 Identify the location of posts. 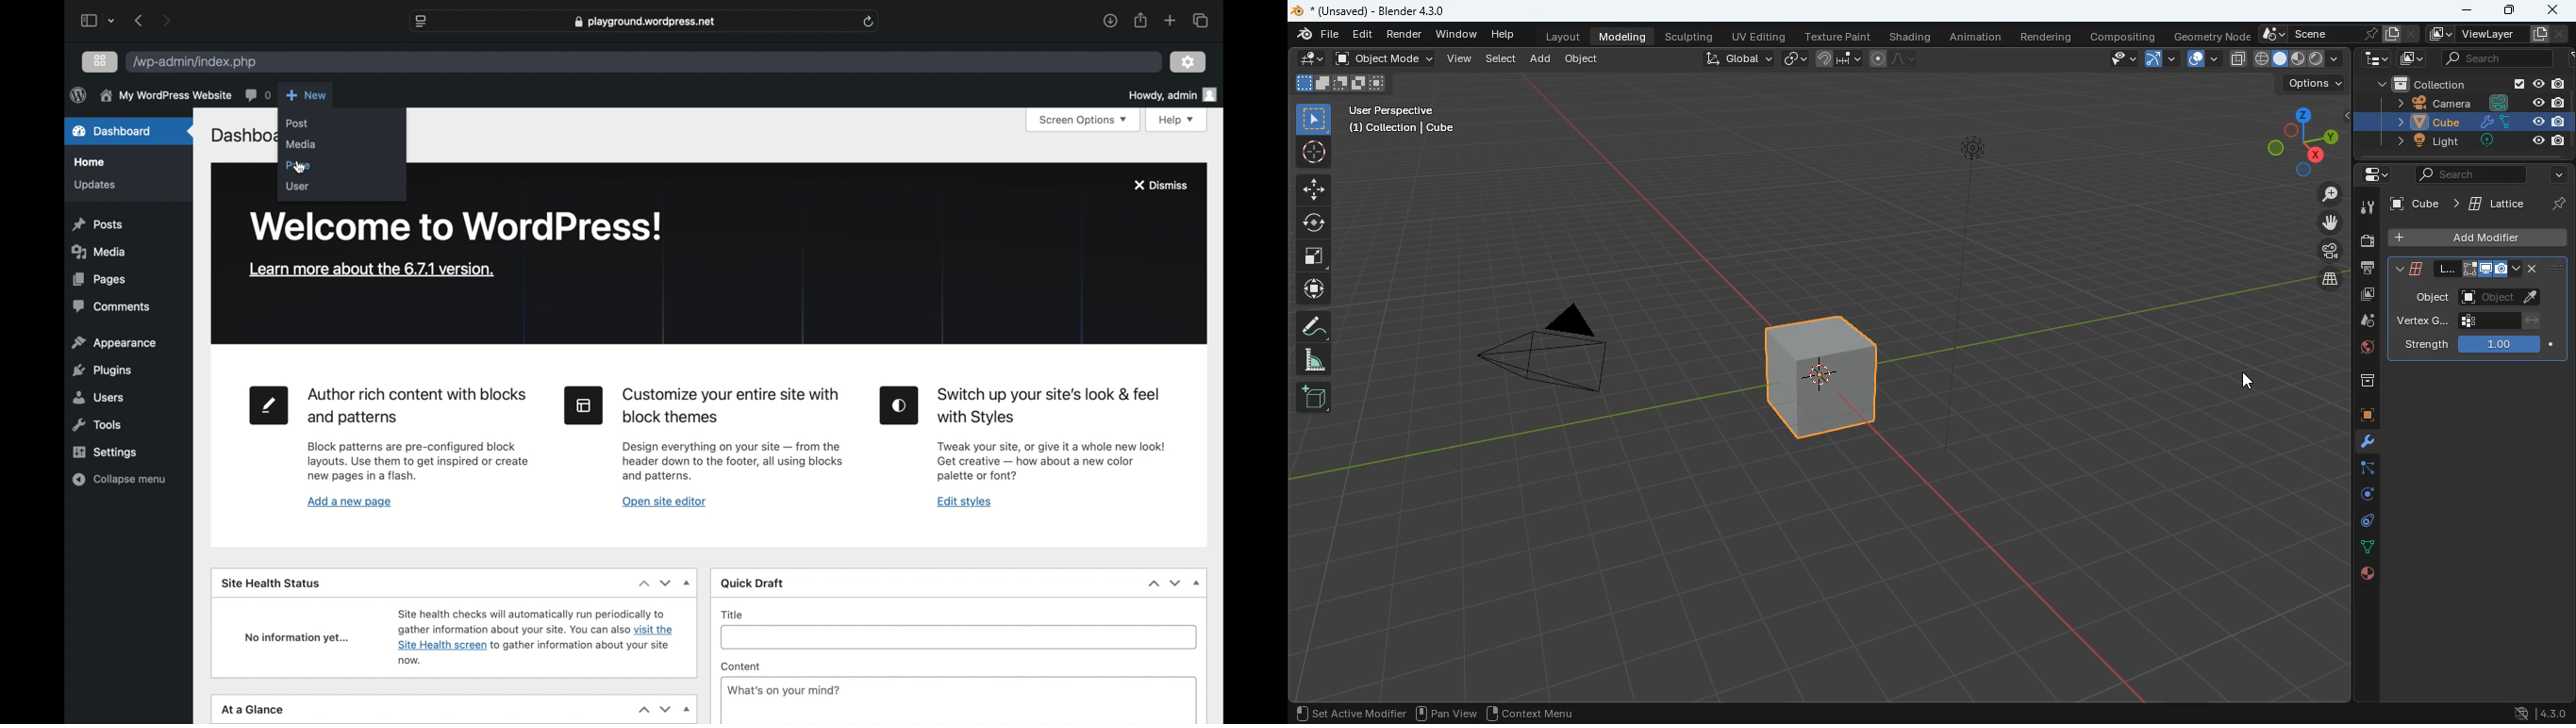
(99, 224).